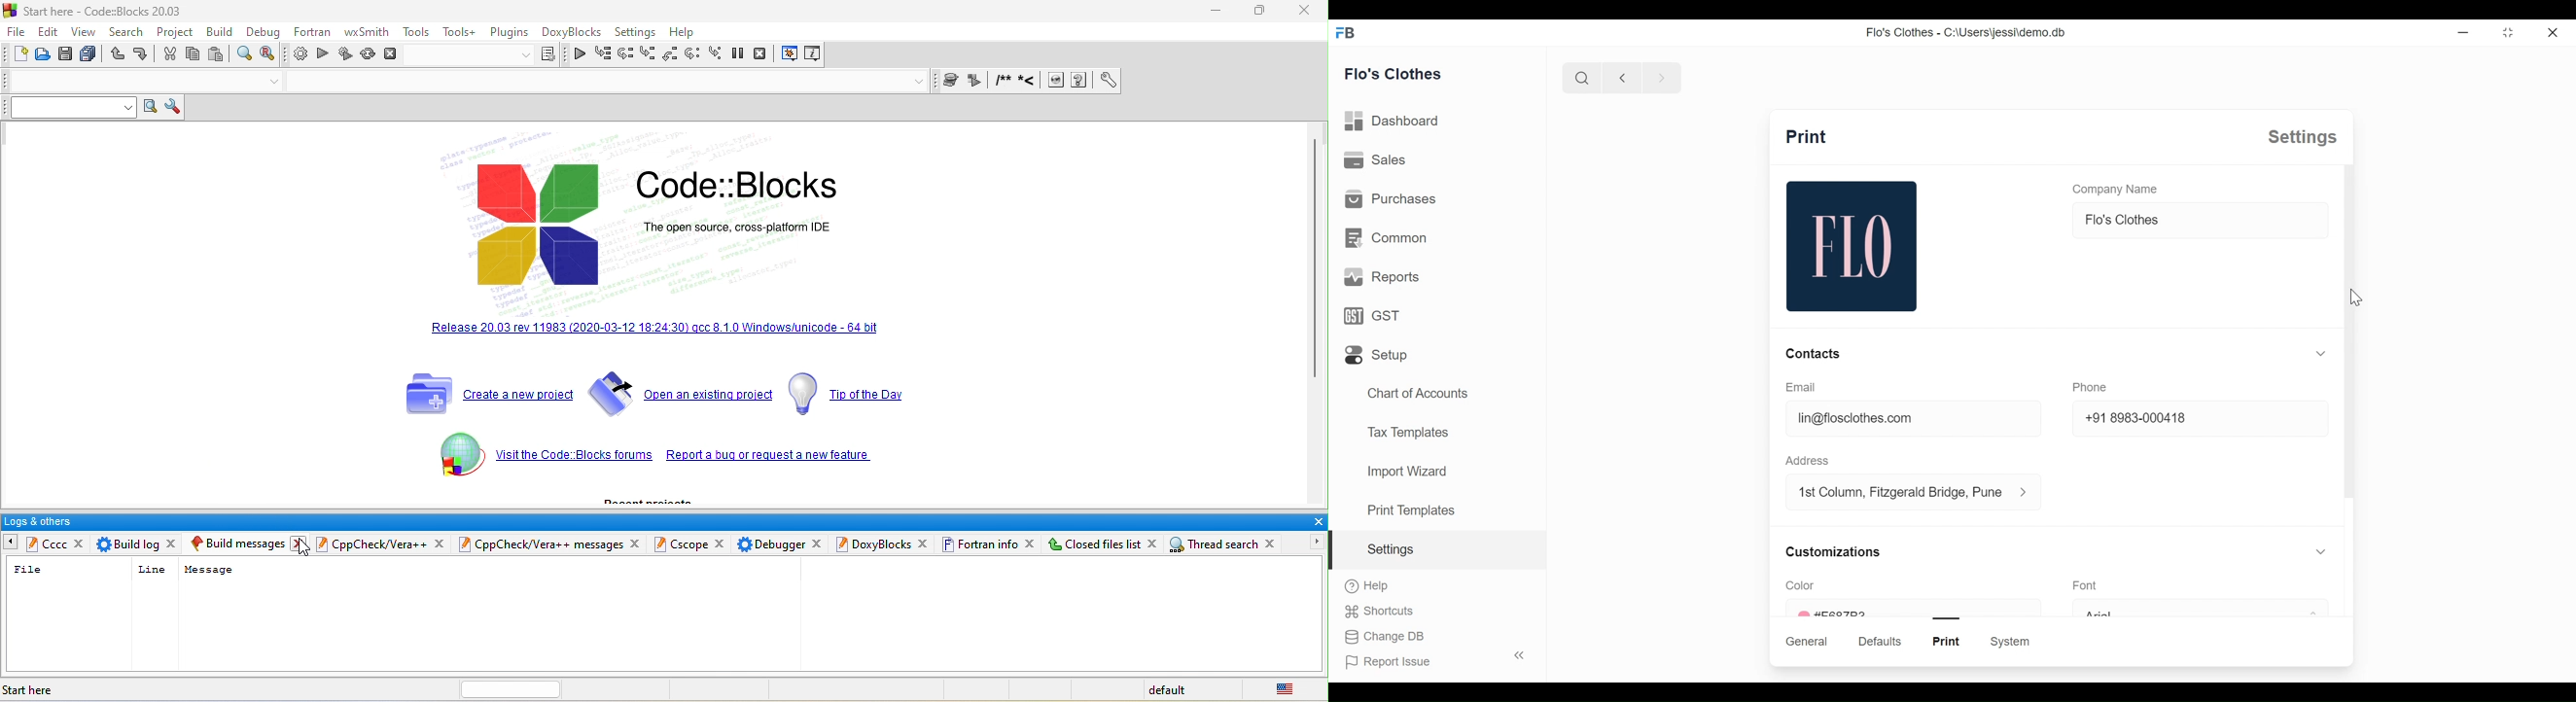  Describe the element at coordinates (1029, 81) in the screenshot. I see `line comment` at that location.